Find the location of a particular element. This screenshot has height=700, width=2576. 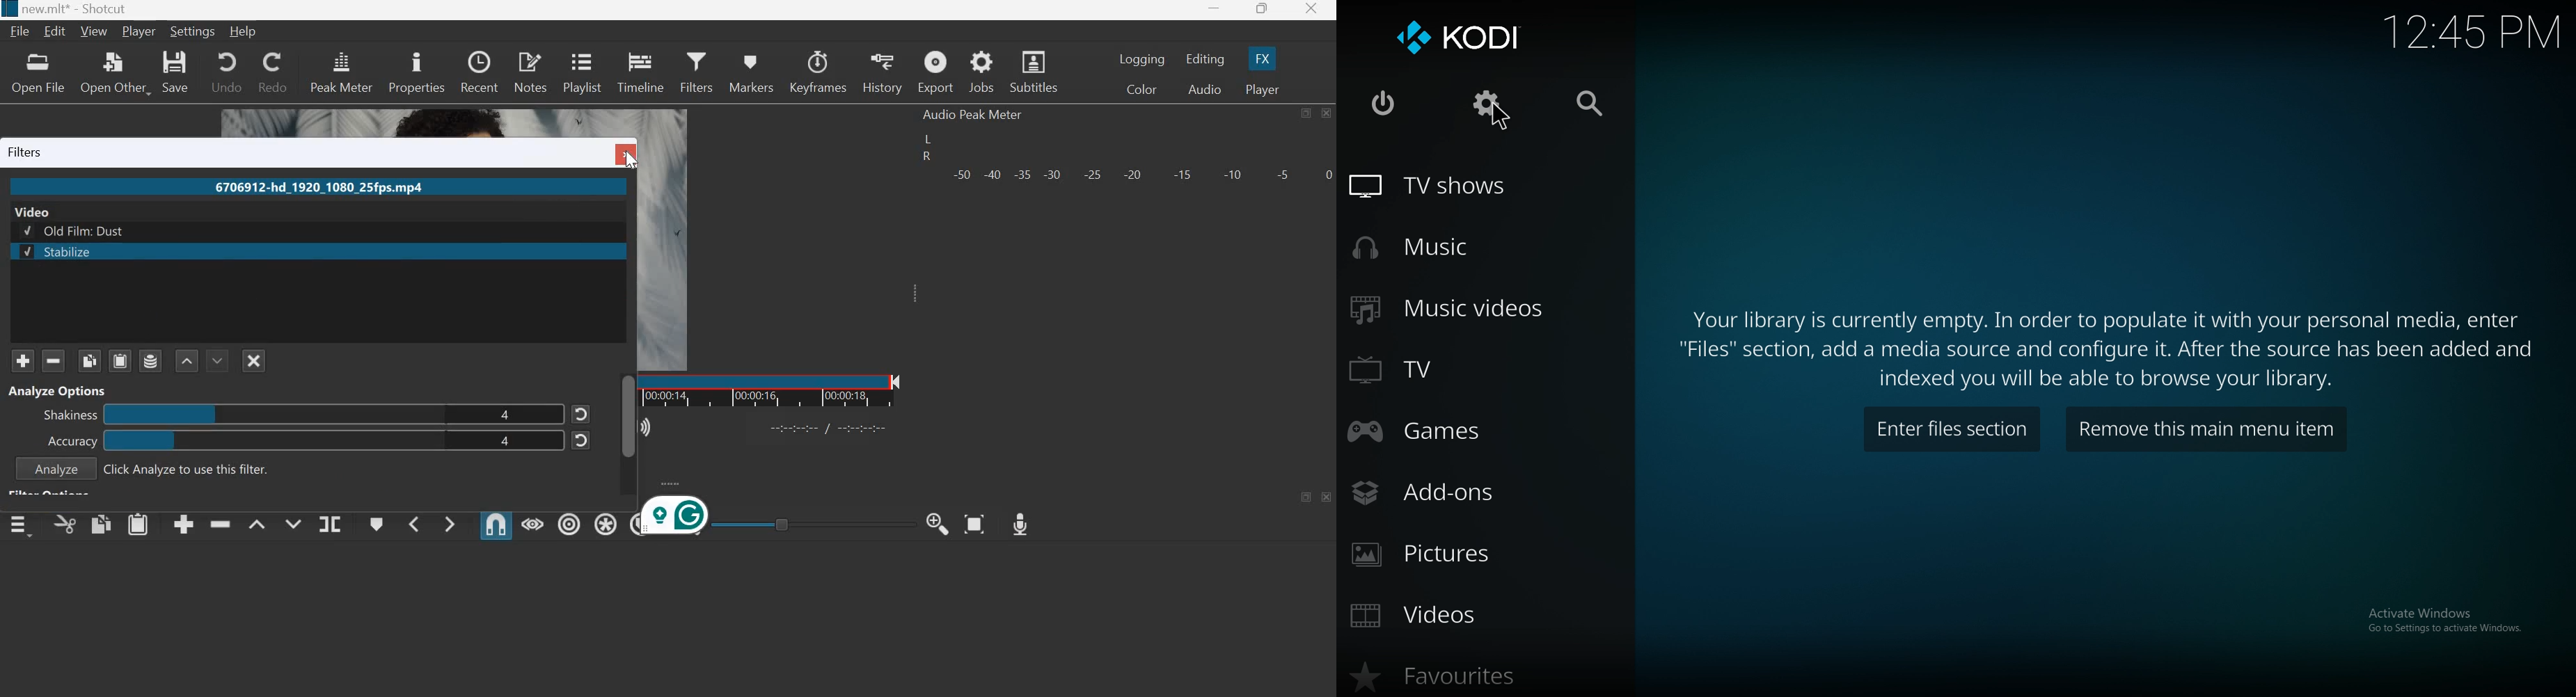

File is located at coordinates (20, 31).